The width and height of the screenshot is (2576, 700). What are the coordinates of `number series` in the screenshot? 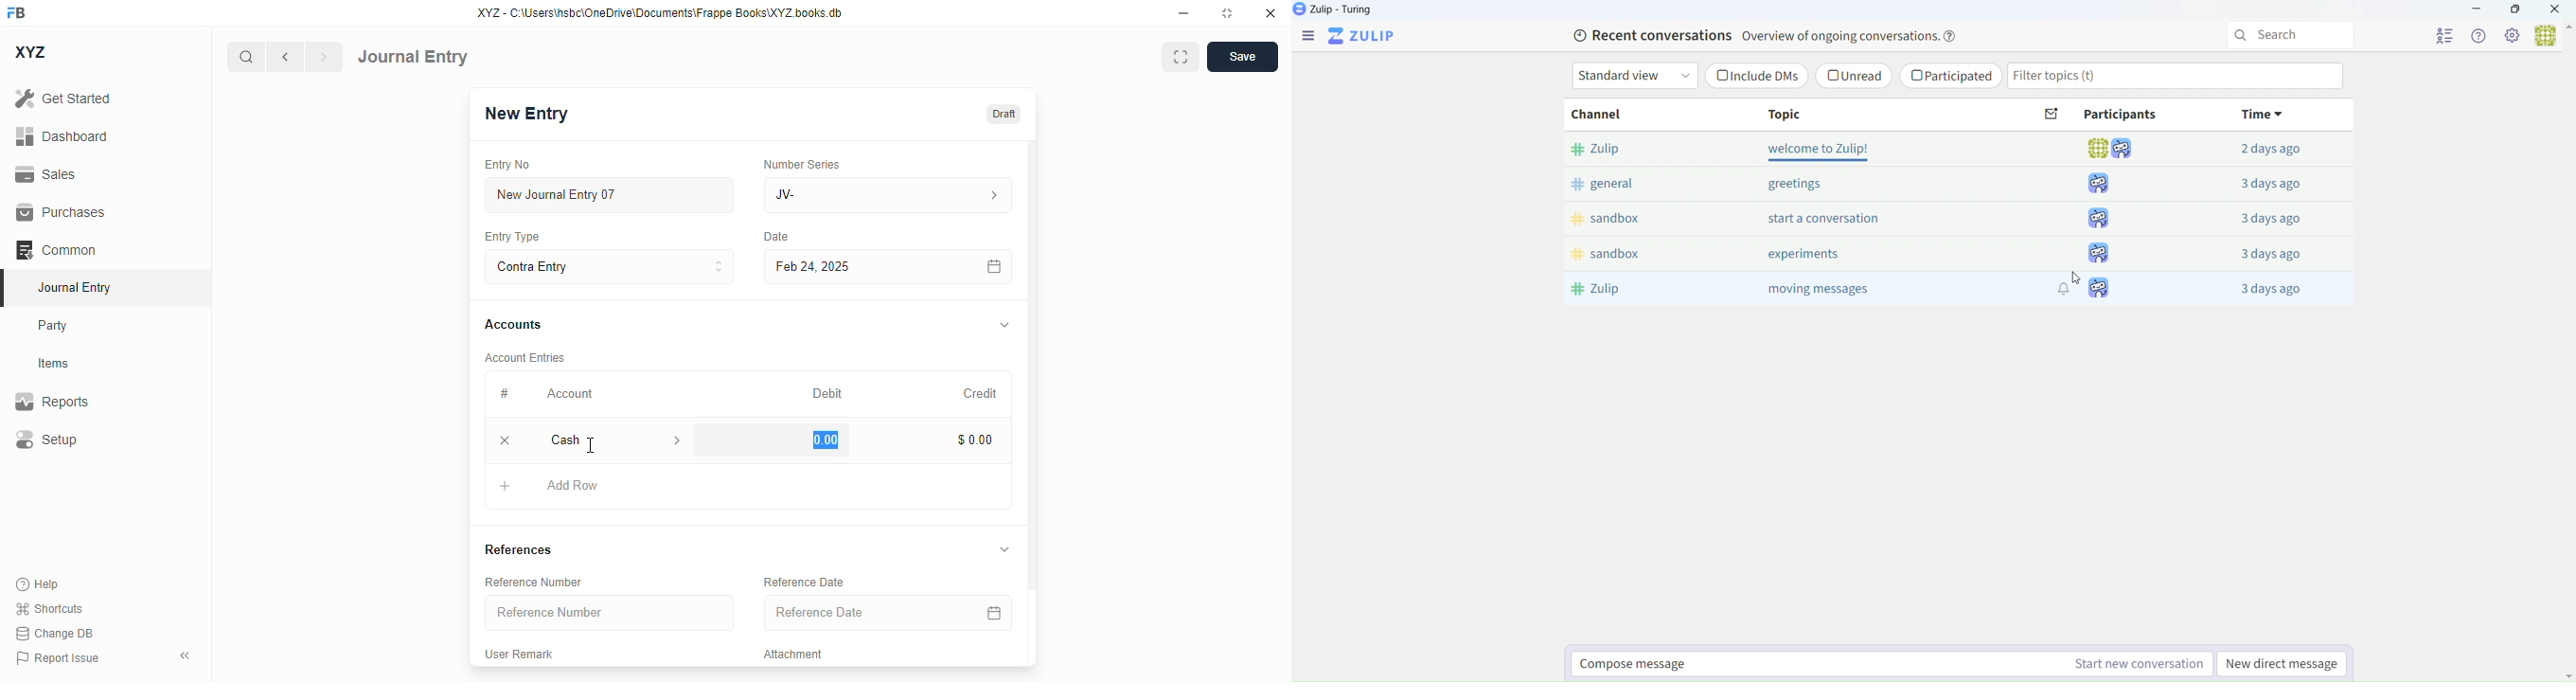 It's located at (804, 164).